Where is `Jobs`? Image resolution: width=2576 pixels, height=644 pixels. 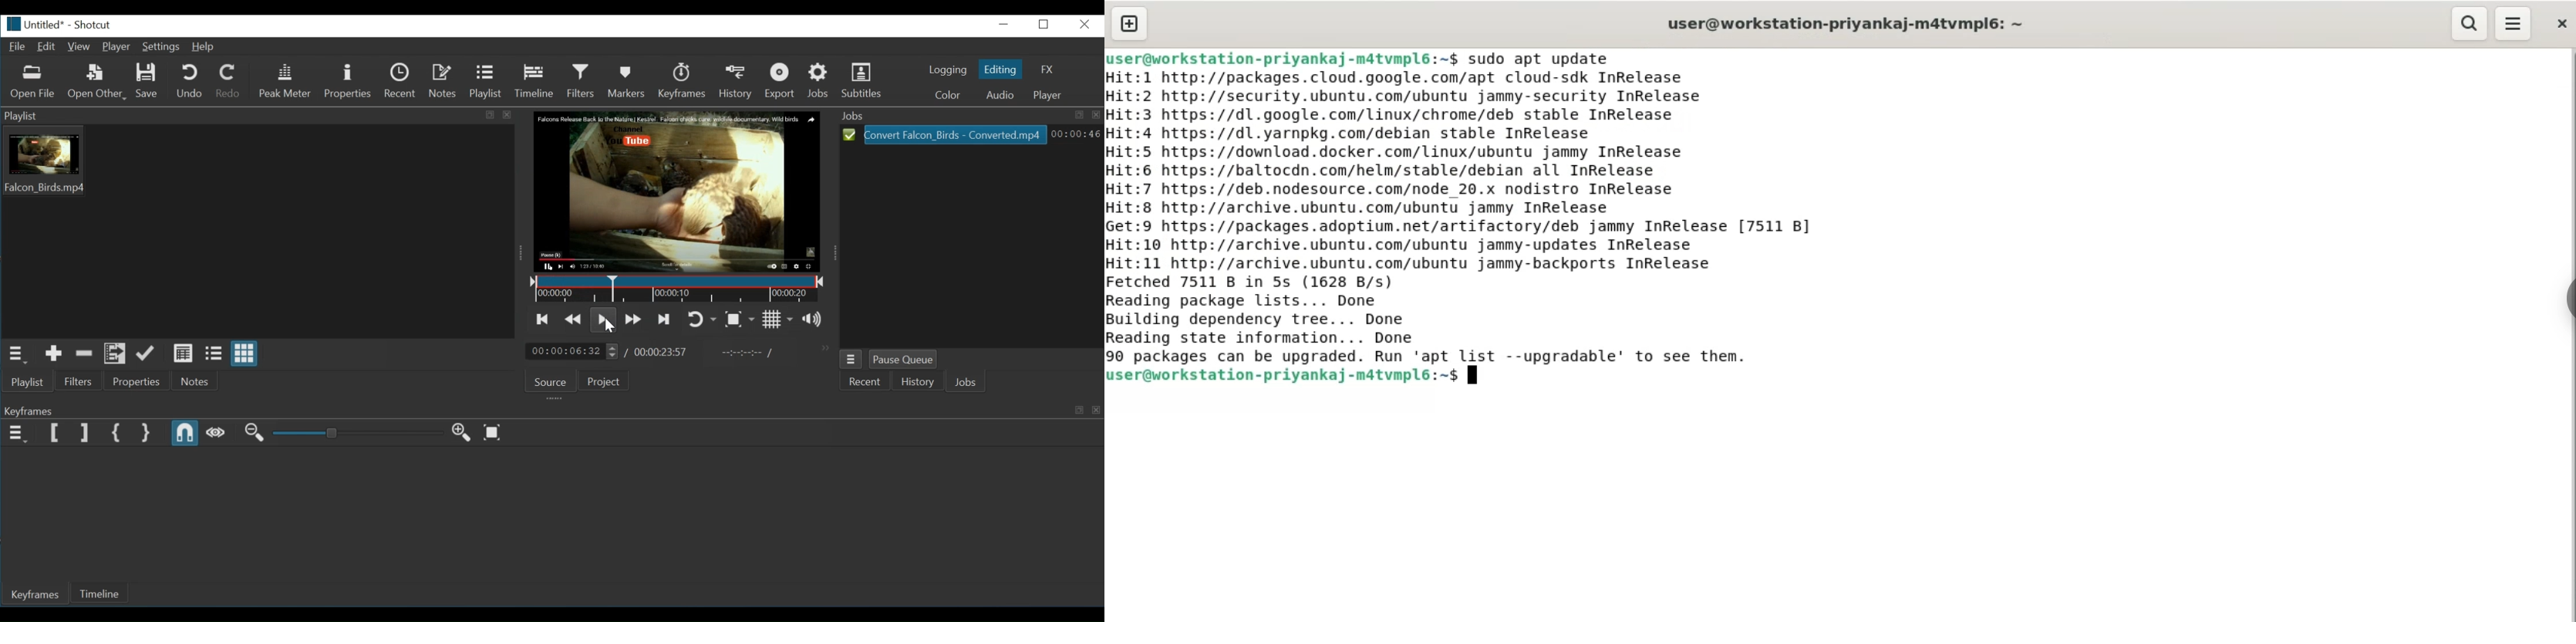
Jobs is located at coordinates (968, 384).